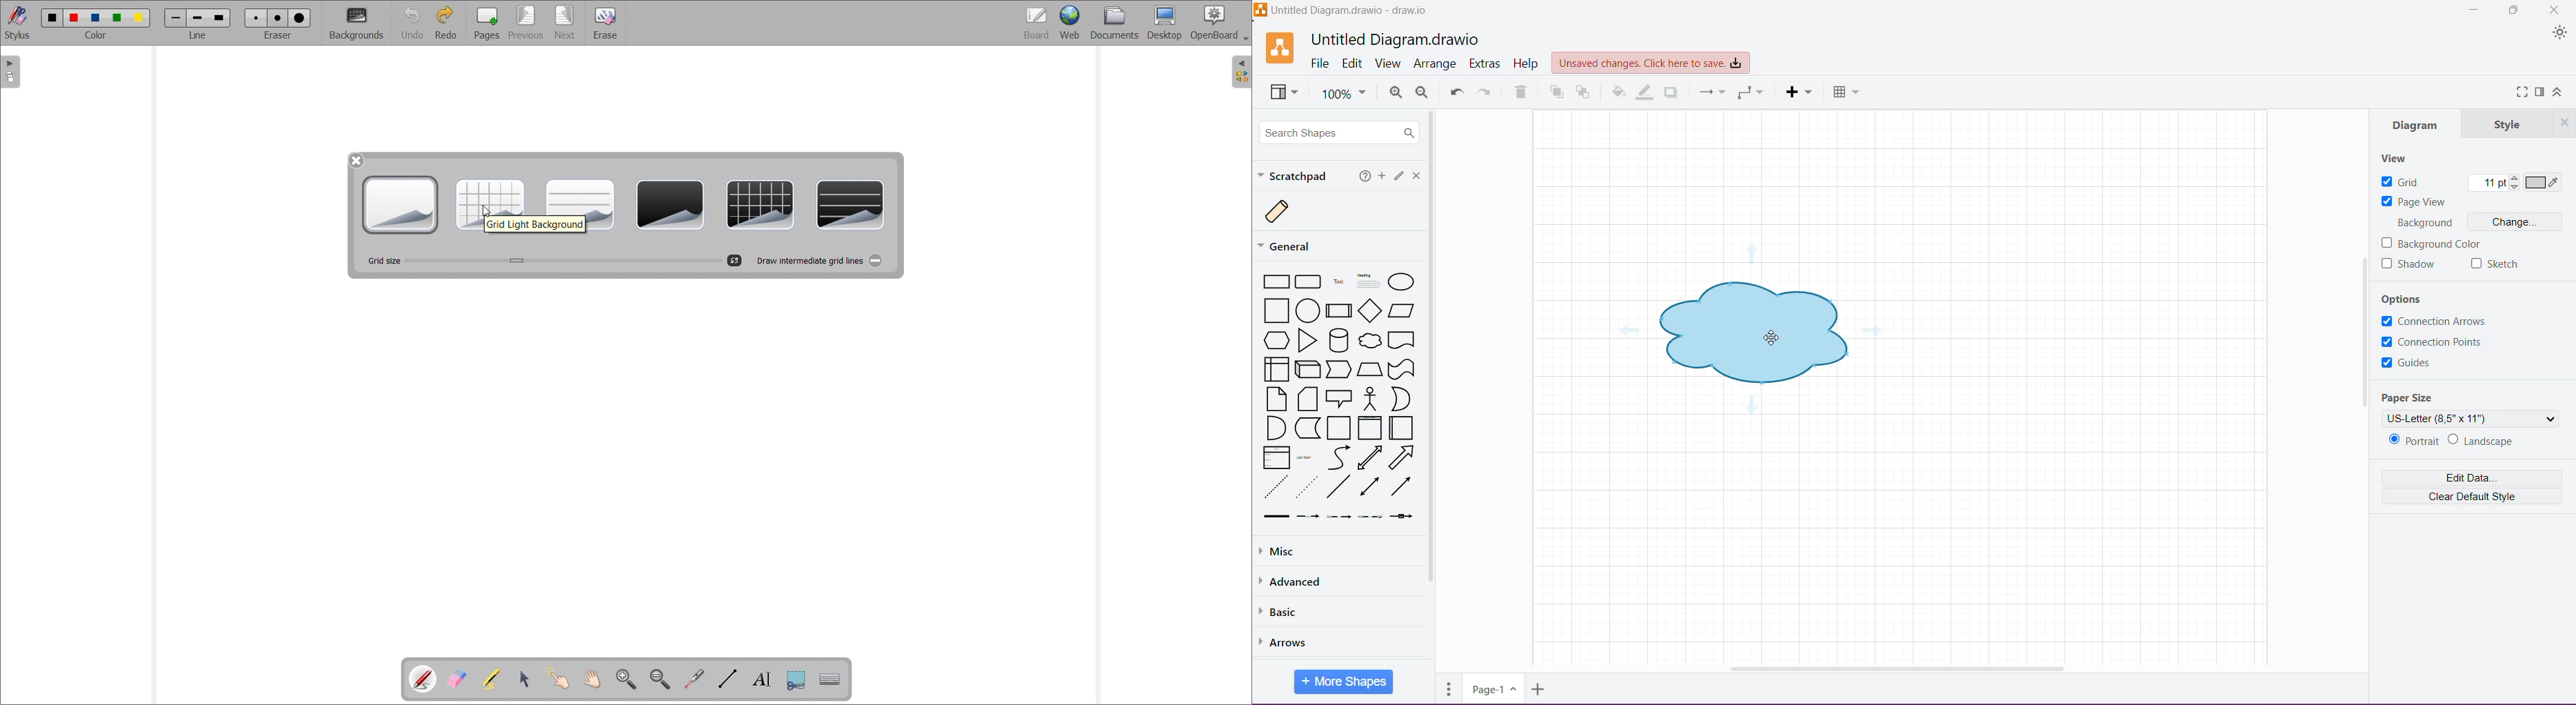 The width and height of the screenshot is (2576, 728). Describe the element at coordinates (2488, 441) in the screenshot. I see `Landscape` at that location.